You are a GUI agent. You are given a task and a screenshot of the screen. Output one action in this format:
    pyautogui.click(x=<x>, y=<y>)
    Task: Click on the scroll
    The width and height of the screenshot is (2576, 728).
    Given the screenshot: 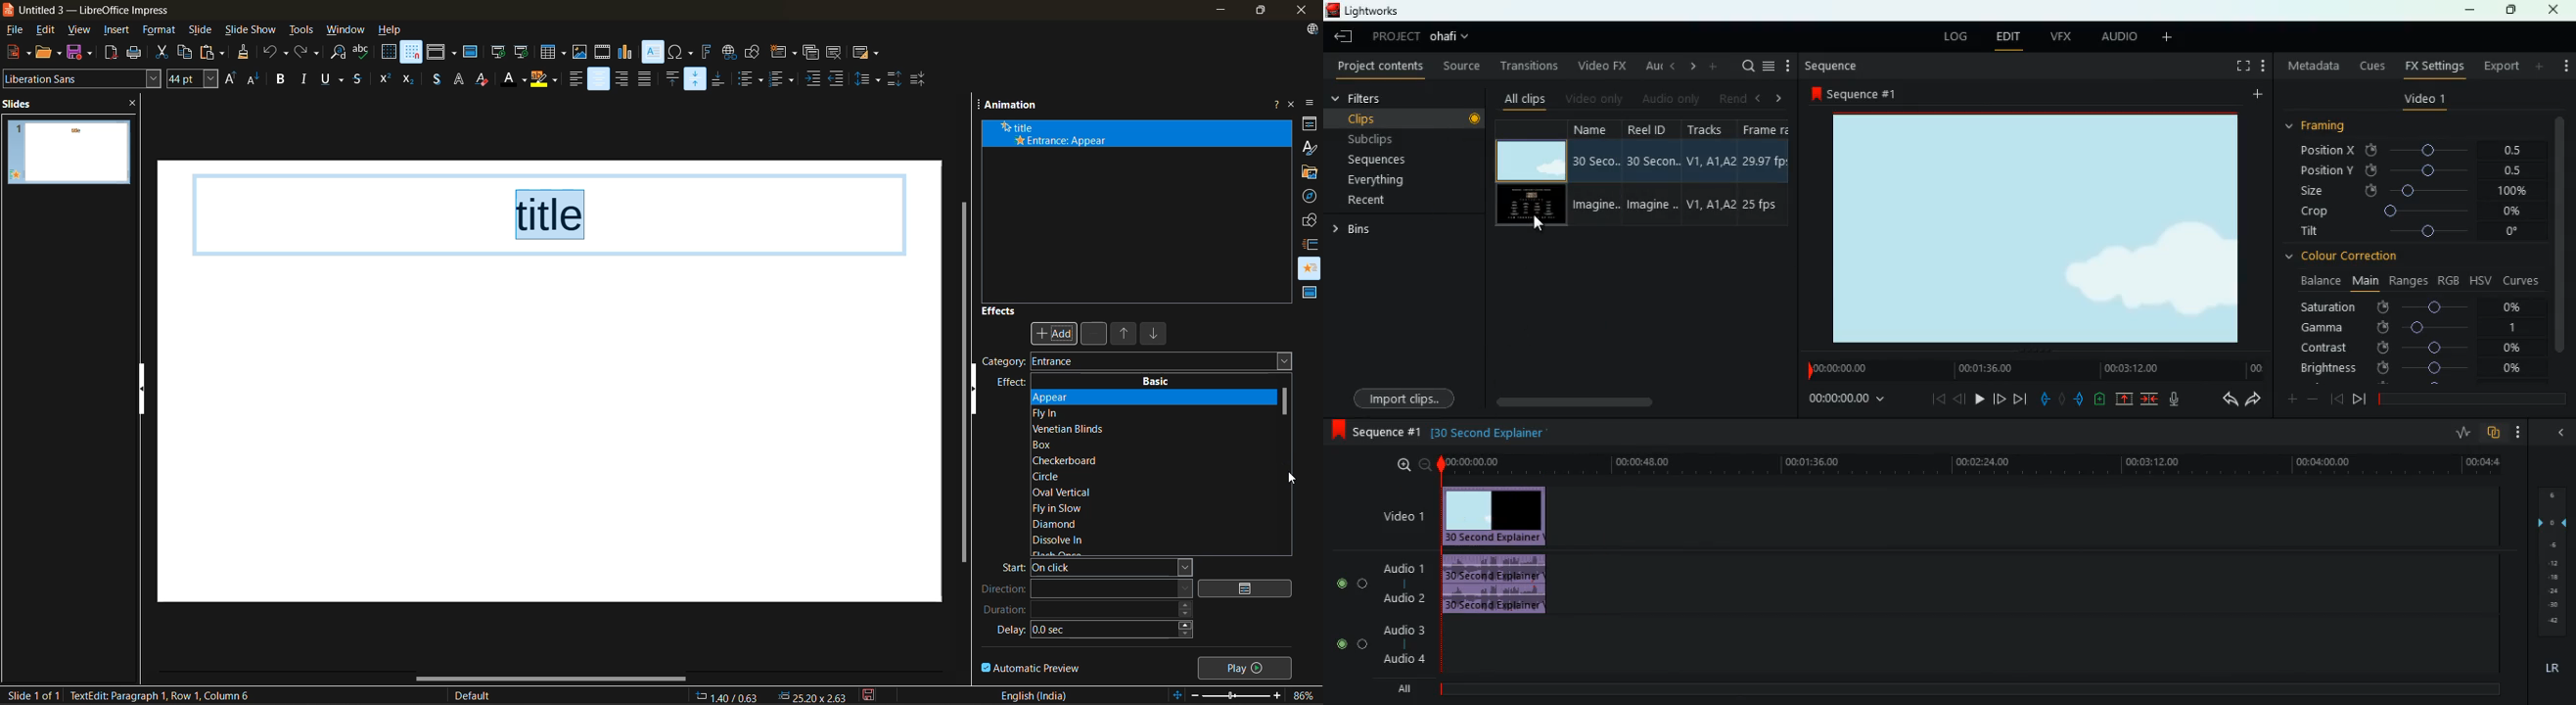 What is the action you would take?
    pyautogui.click(x=1637, y=401)
    